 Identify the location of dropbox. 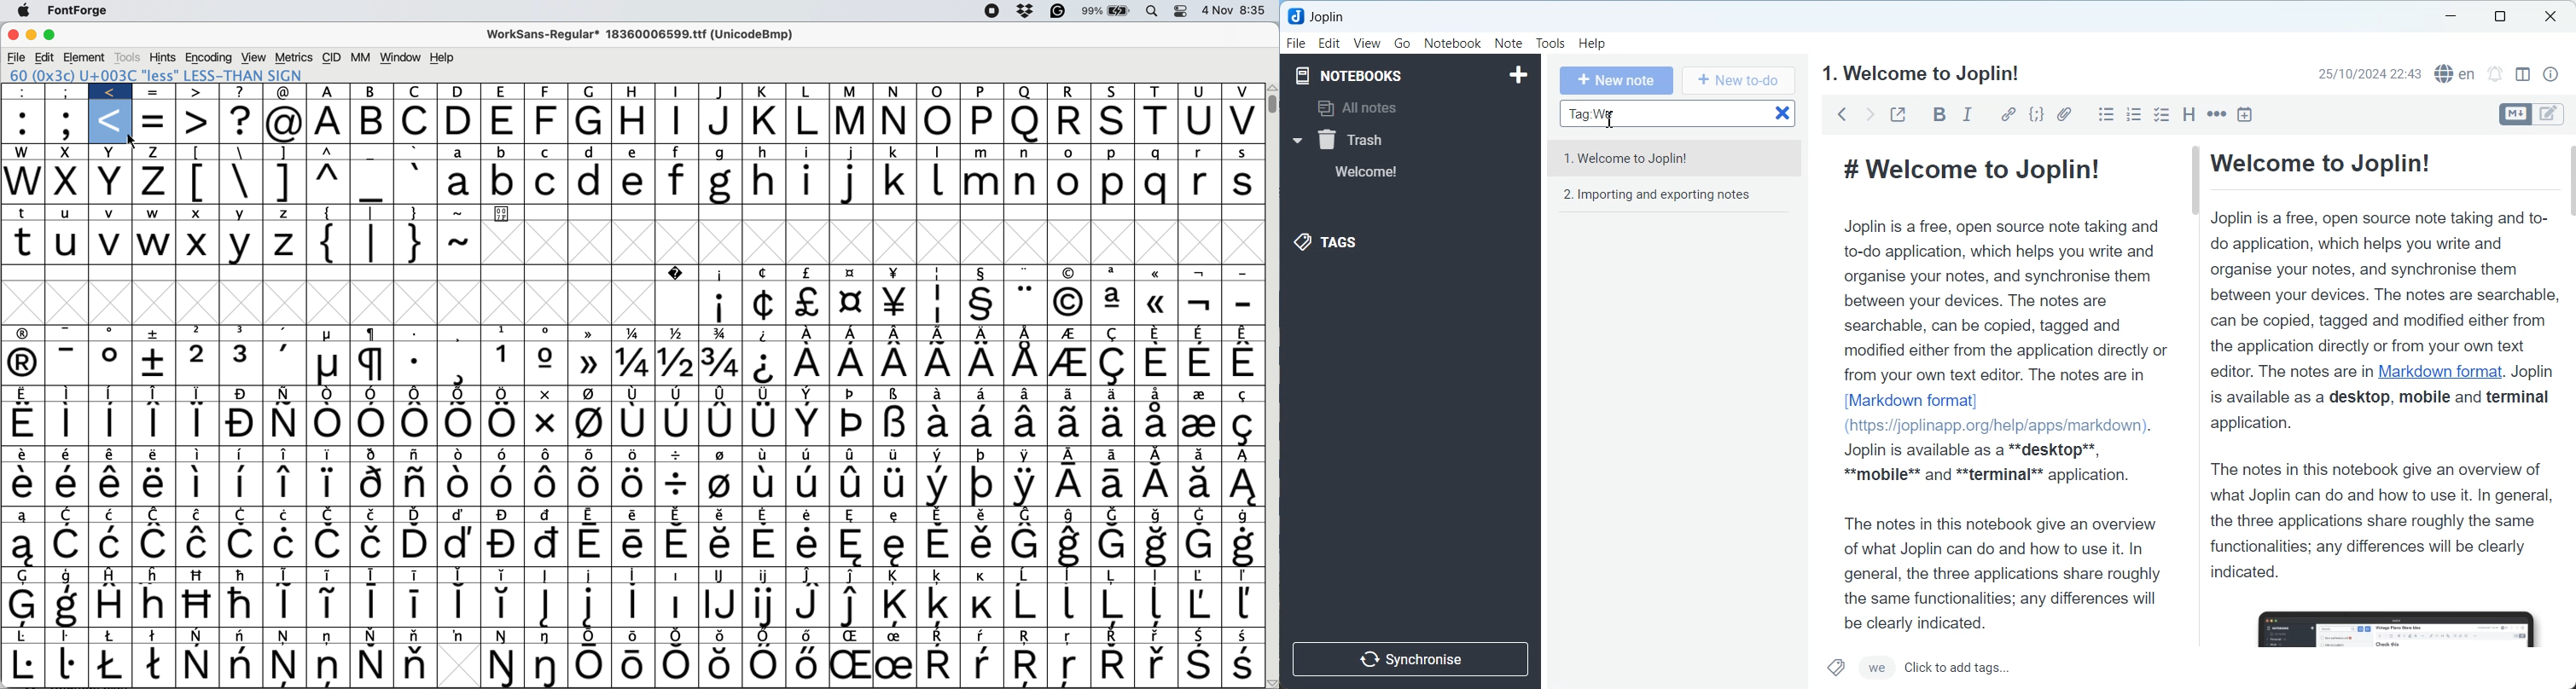
(1026, 11).